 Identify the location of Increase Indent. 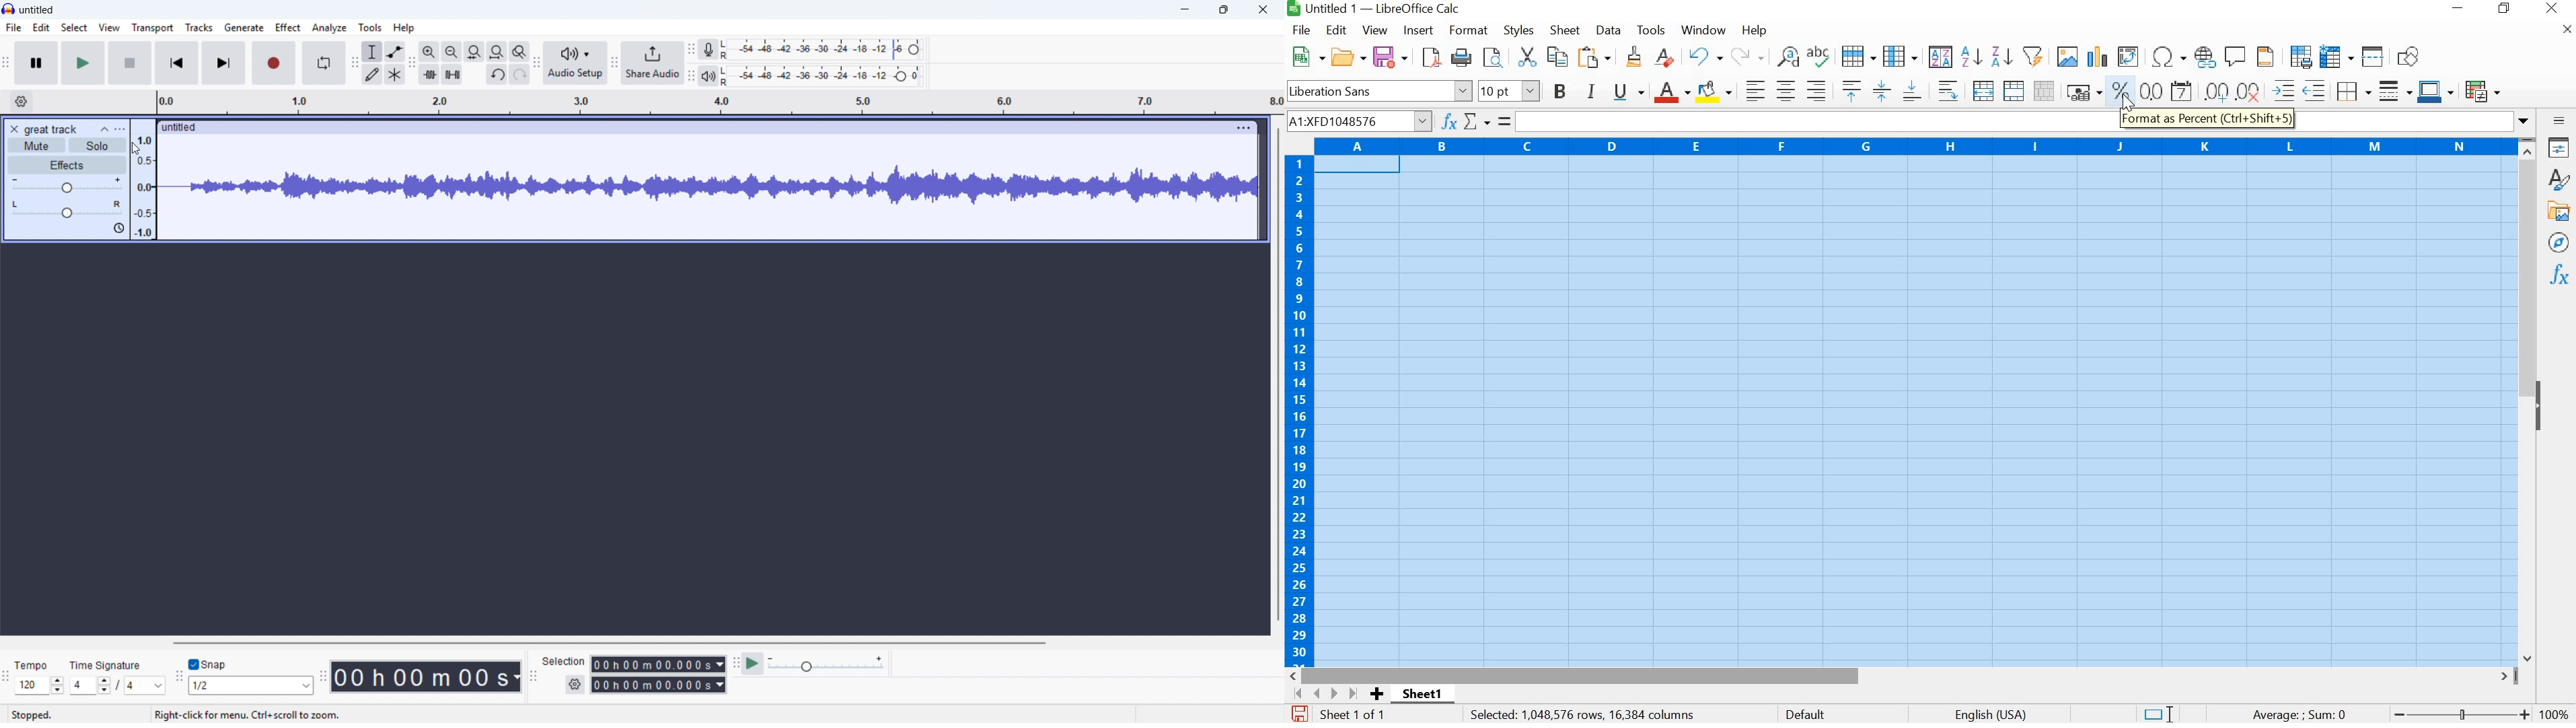
(2283, 88).